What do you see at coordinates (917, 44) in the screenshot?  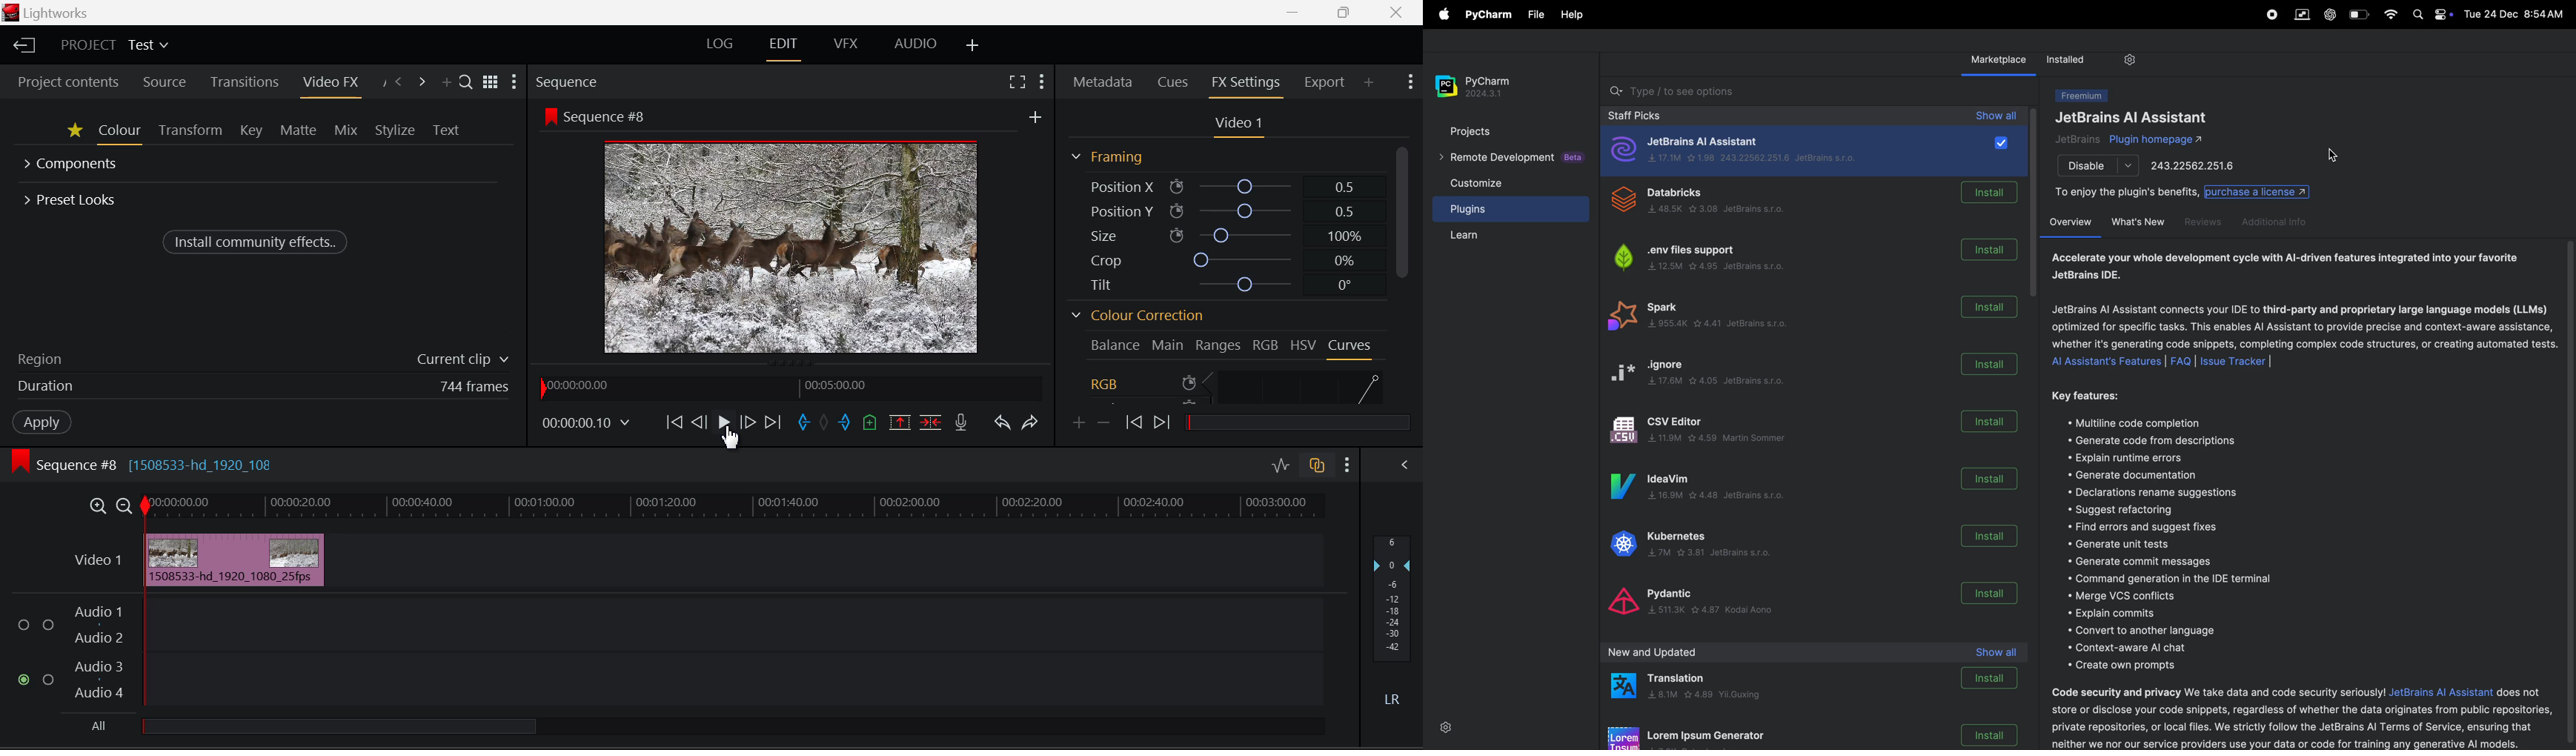 I see `AUDIO Layout` at bounding box center [917, 44].